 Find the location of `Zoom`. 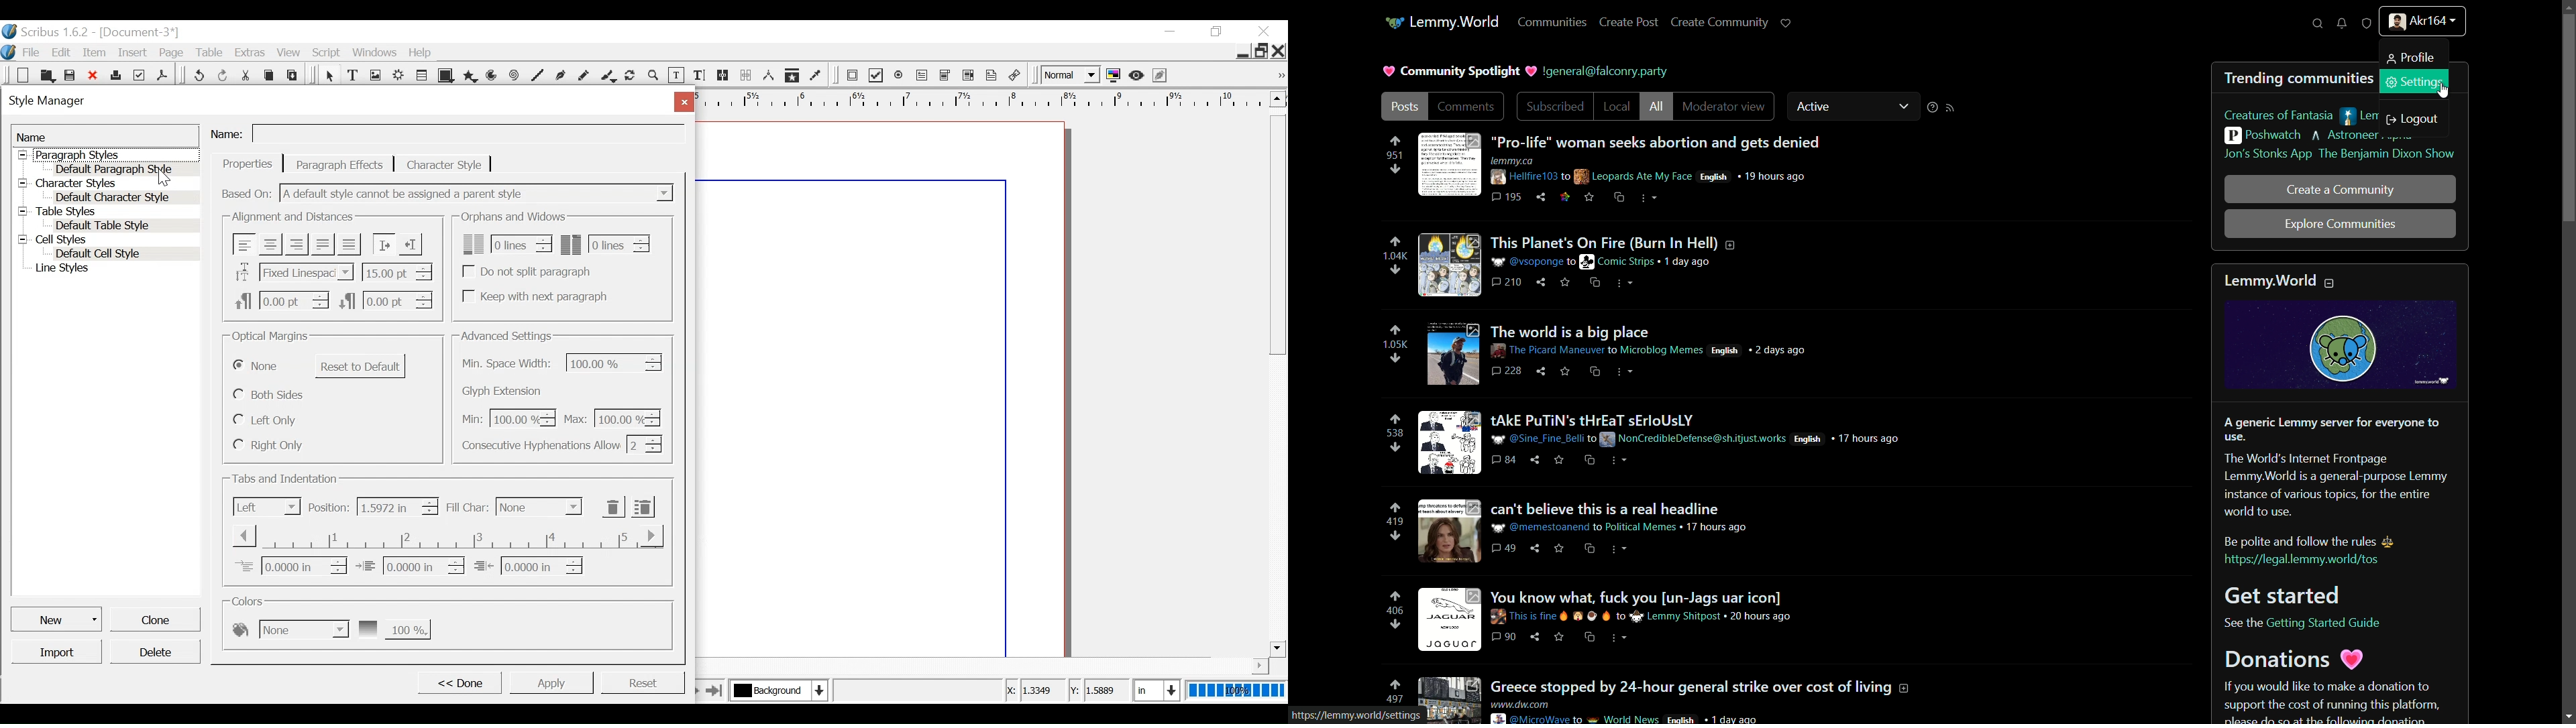

Zoom is located at coordinates (653, 77).